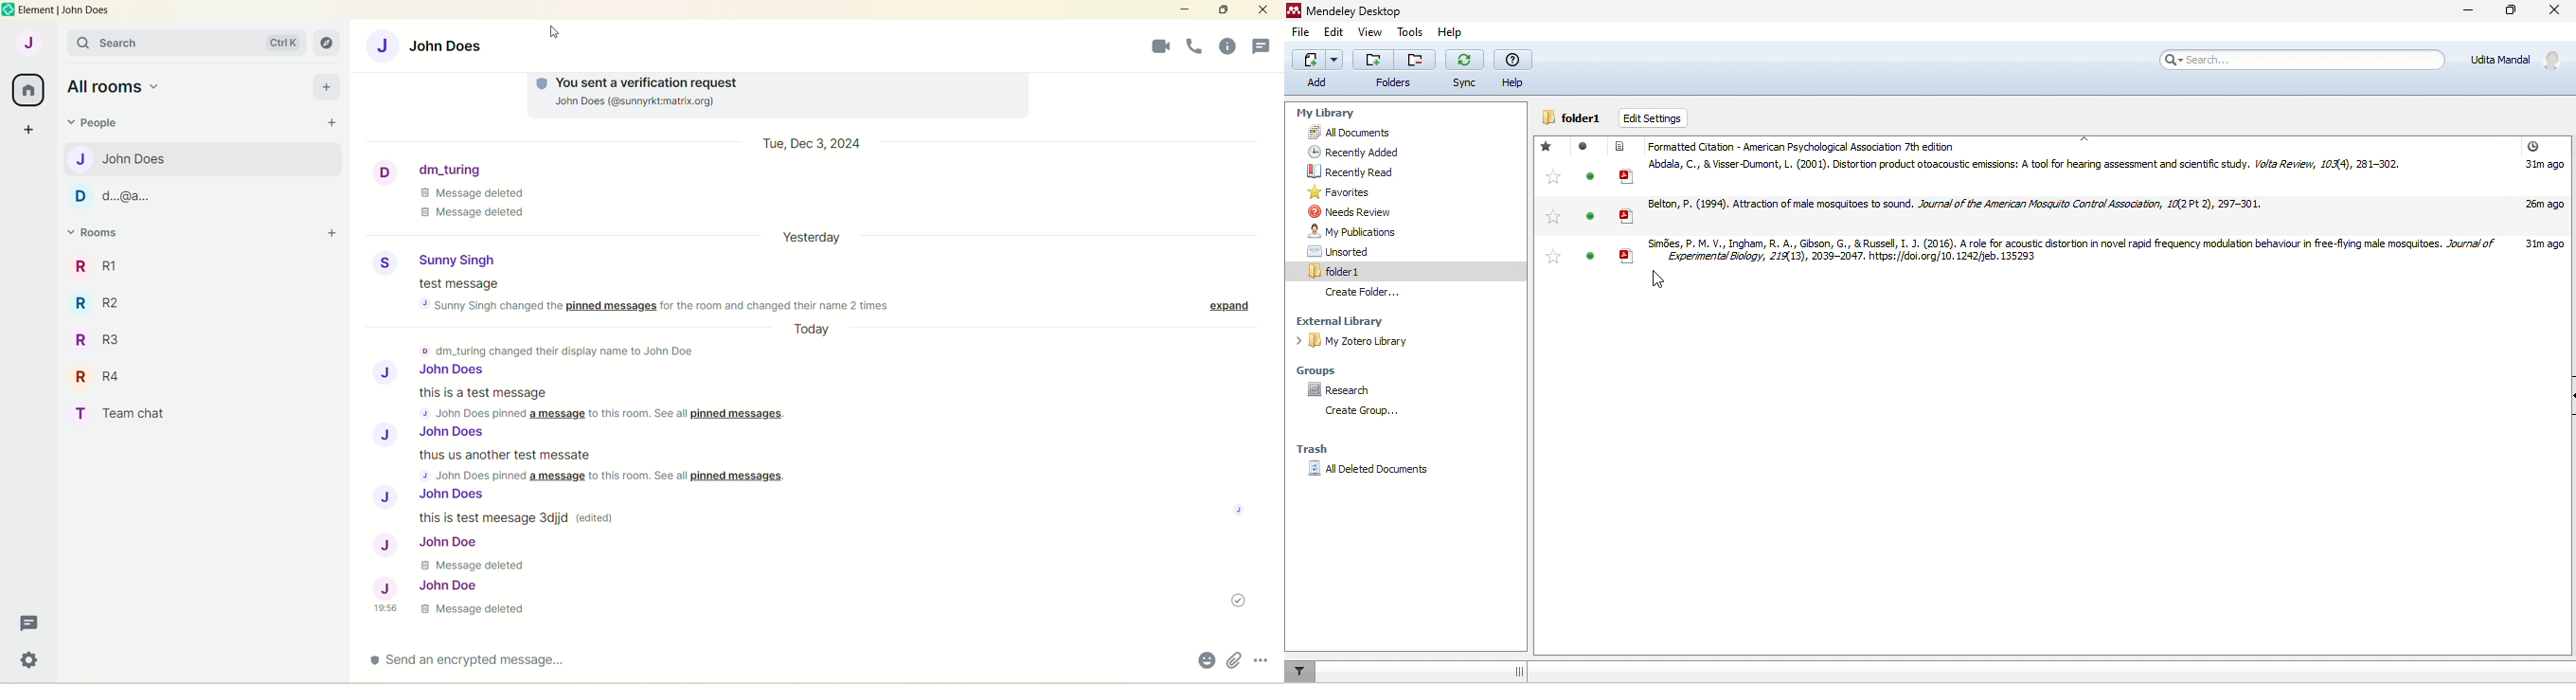  I want to click on search, so click(106, 44).